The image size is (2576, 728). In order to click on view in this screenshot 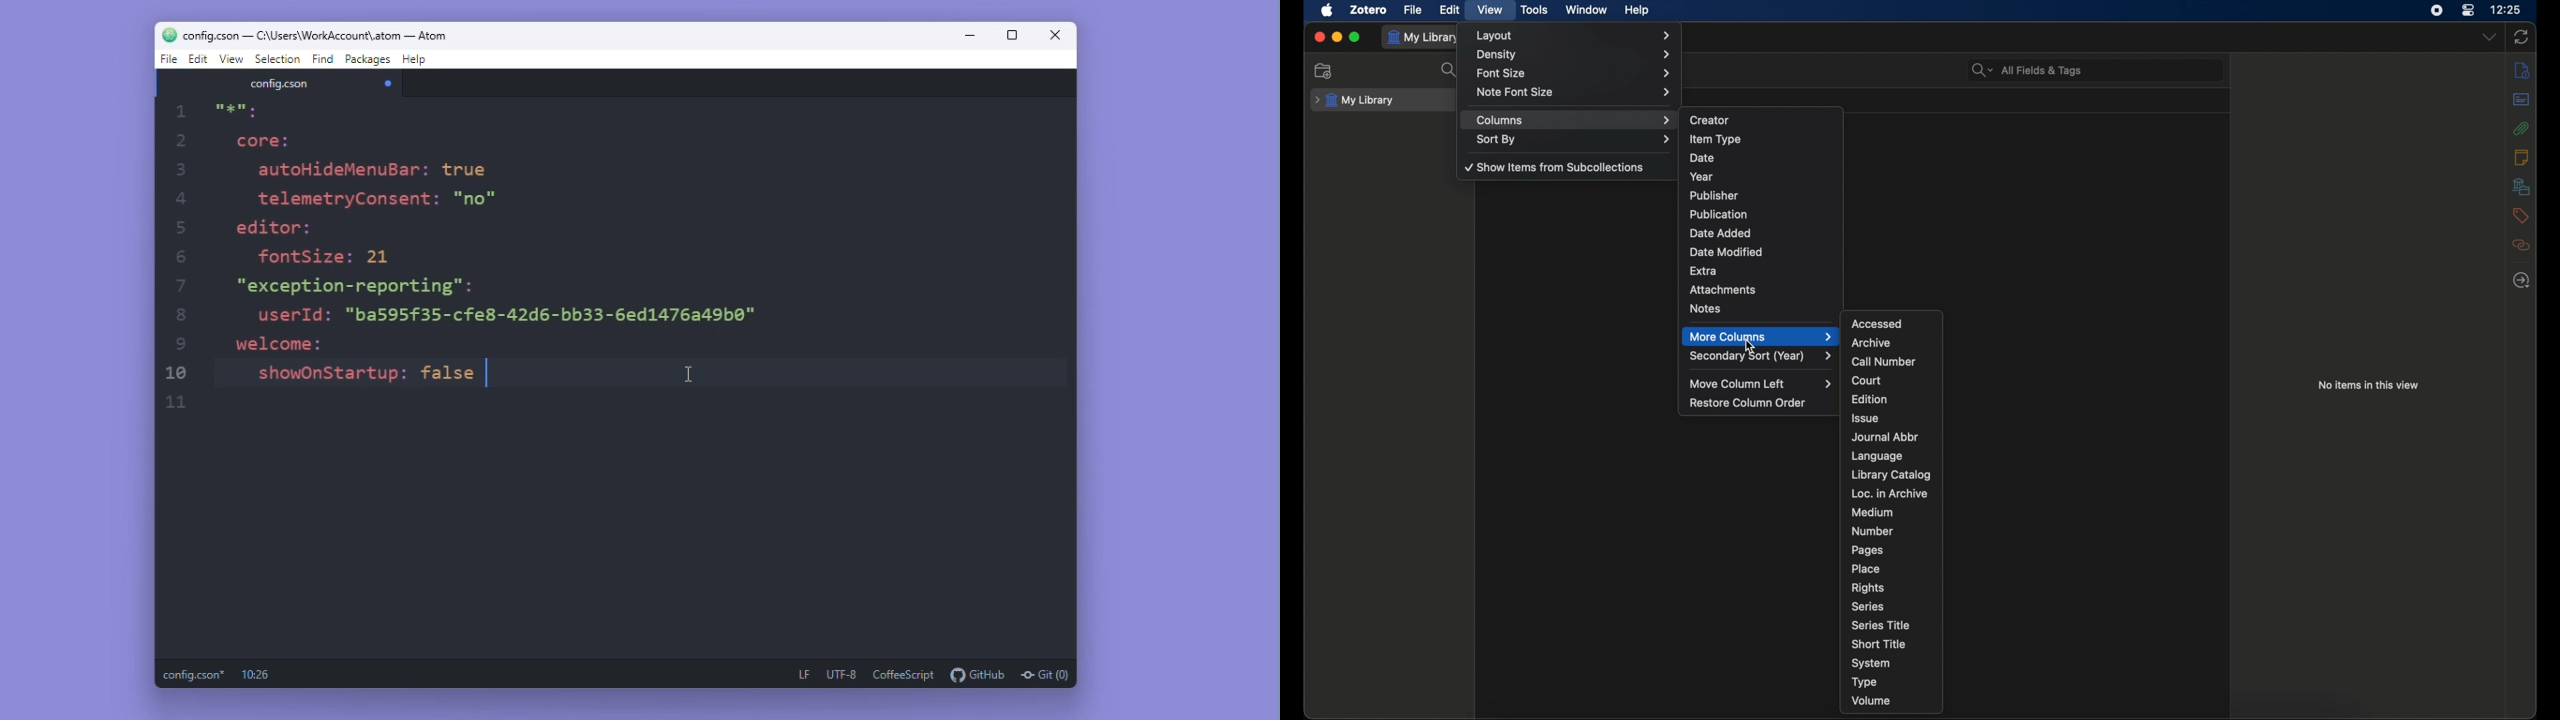, I will do `click(233, 59)`.